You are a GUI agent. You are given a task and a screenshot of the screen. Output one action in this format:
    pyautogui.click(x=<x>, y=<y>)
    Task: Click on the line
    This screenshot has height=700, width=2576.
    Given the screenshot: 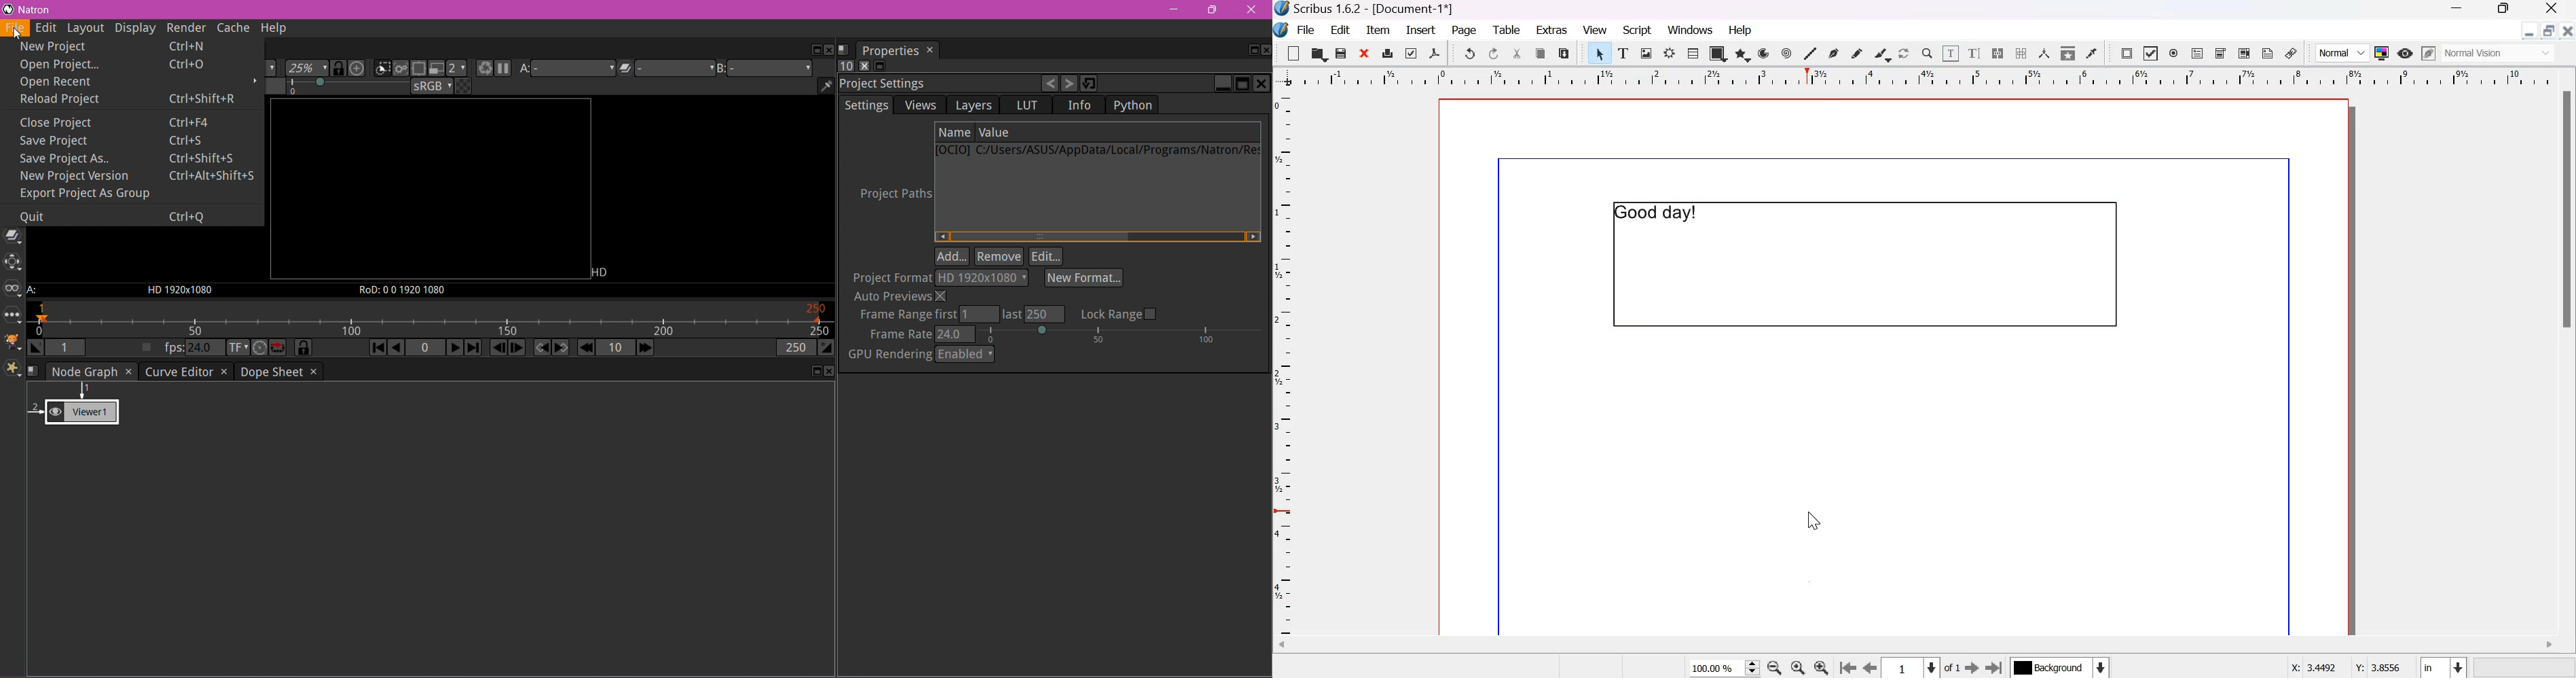 What is the action you would take?
    pyautogui.click(x=1809, y=52)
    